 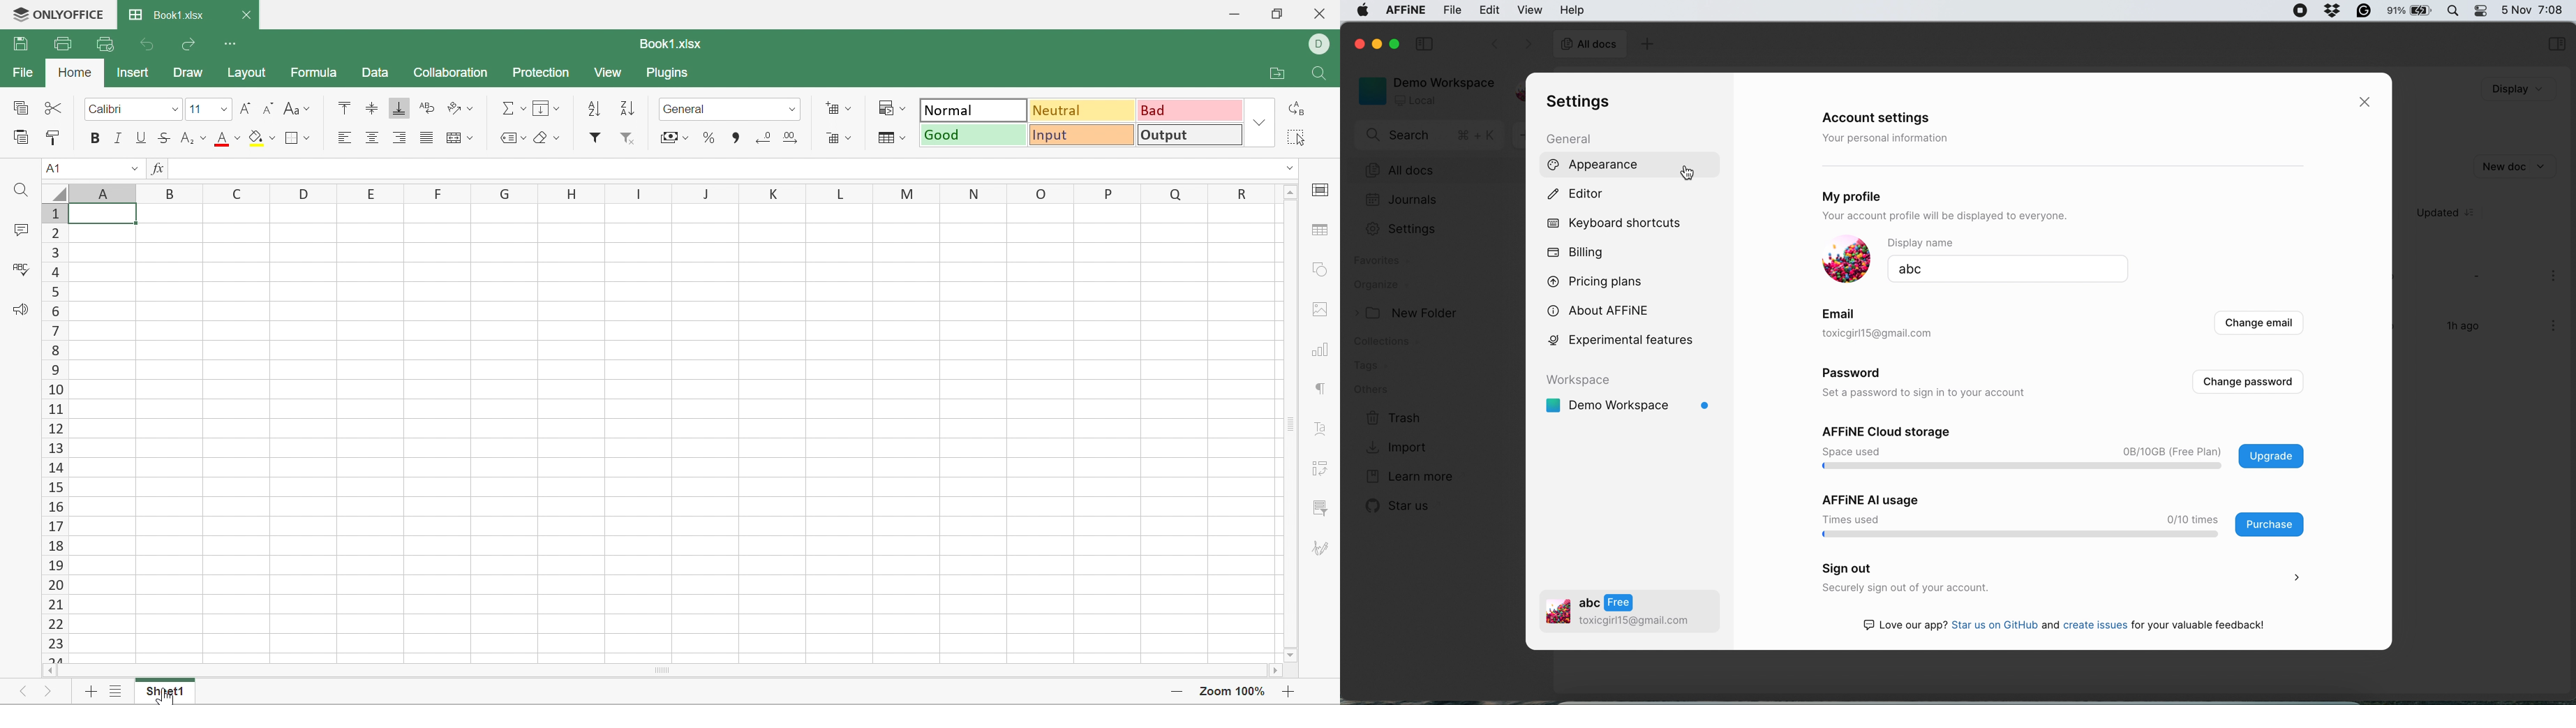 What do you see at coordinates (441, 192) in the screenshot?
I see `F` at bounding box center [441, 192].